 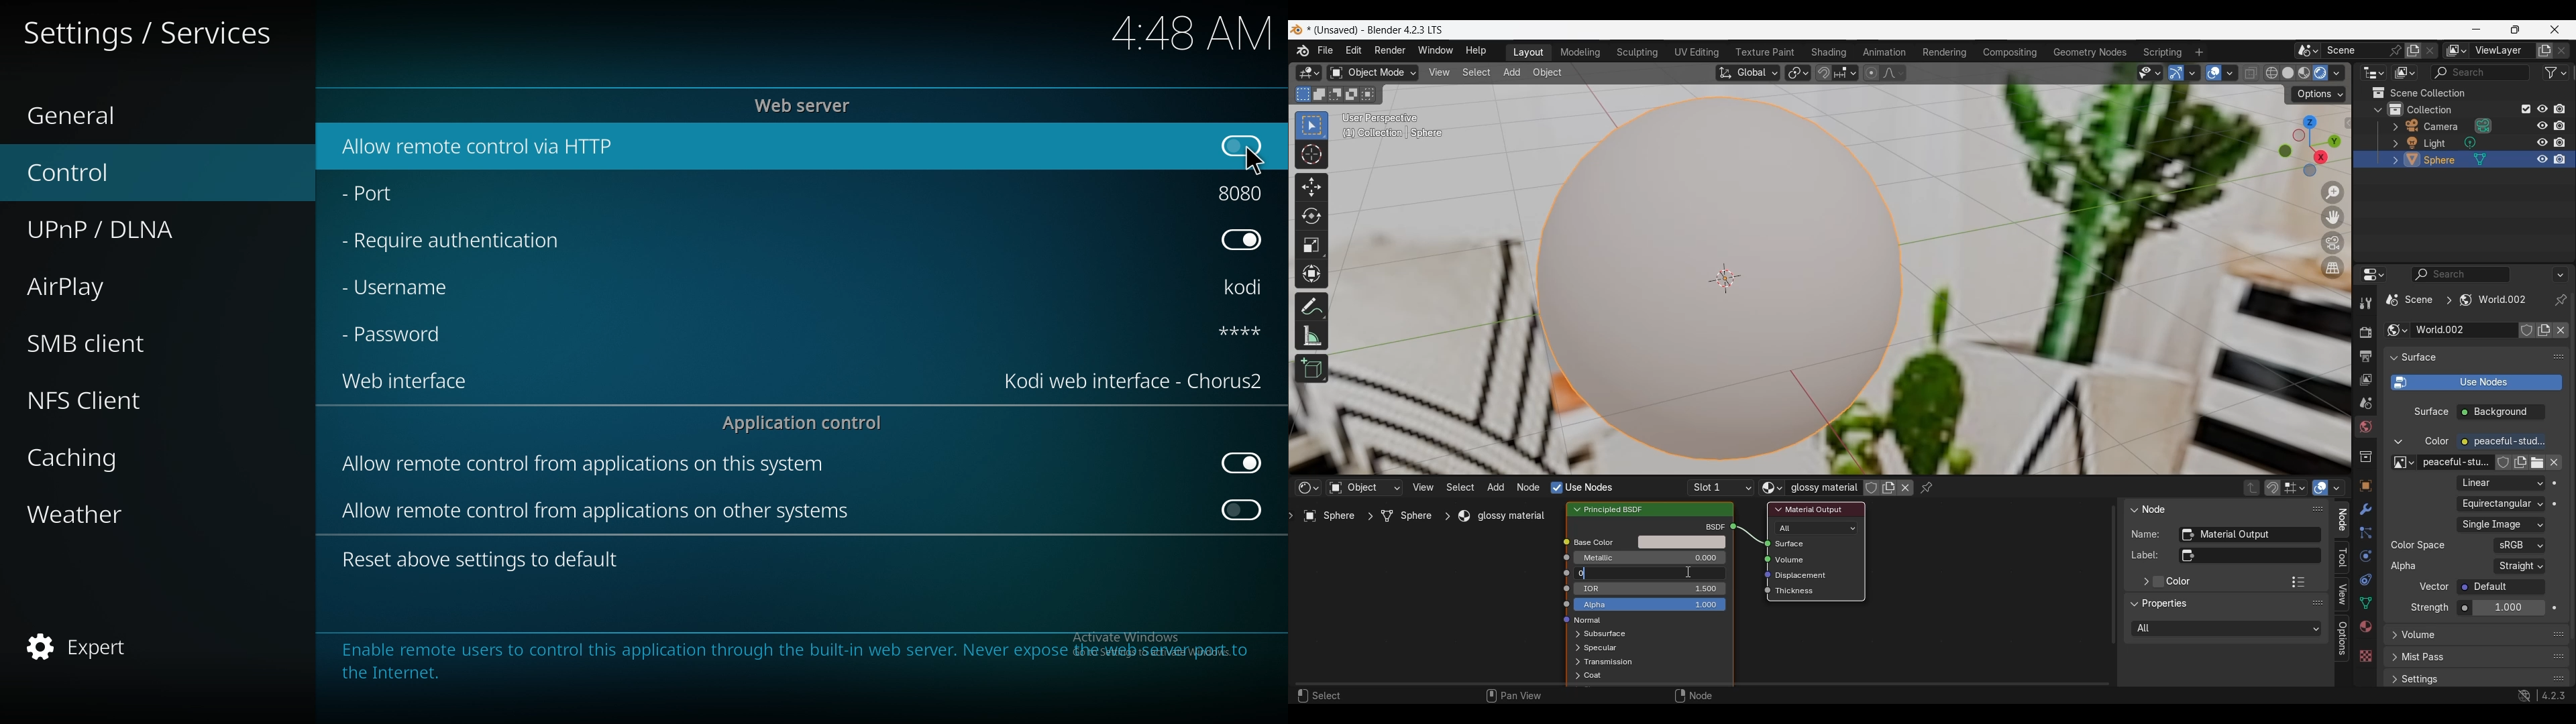 What do you see at coordinates (1800, 544) in the screenshot?
I see `Surface` at bounding box center [1800, 544].